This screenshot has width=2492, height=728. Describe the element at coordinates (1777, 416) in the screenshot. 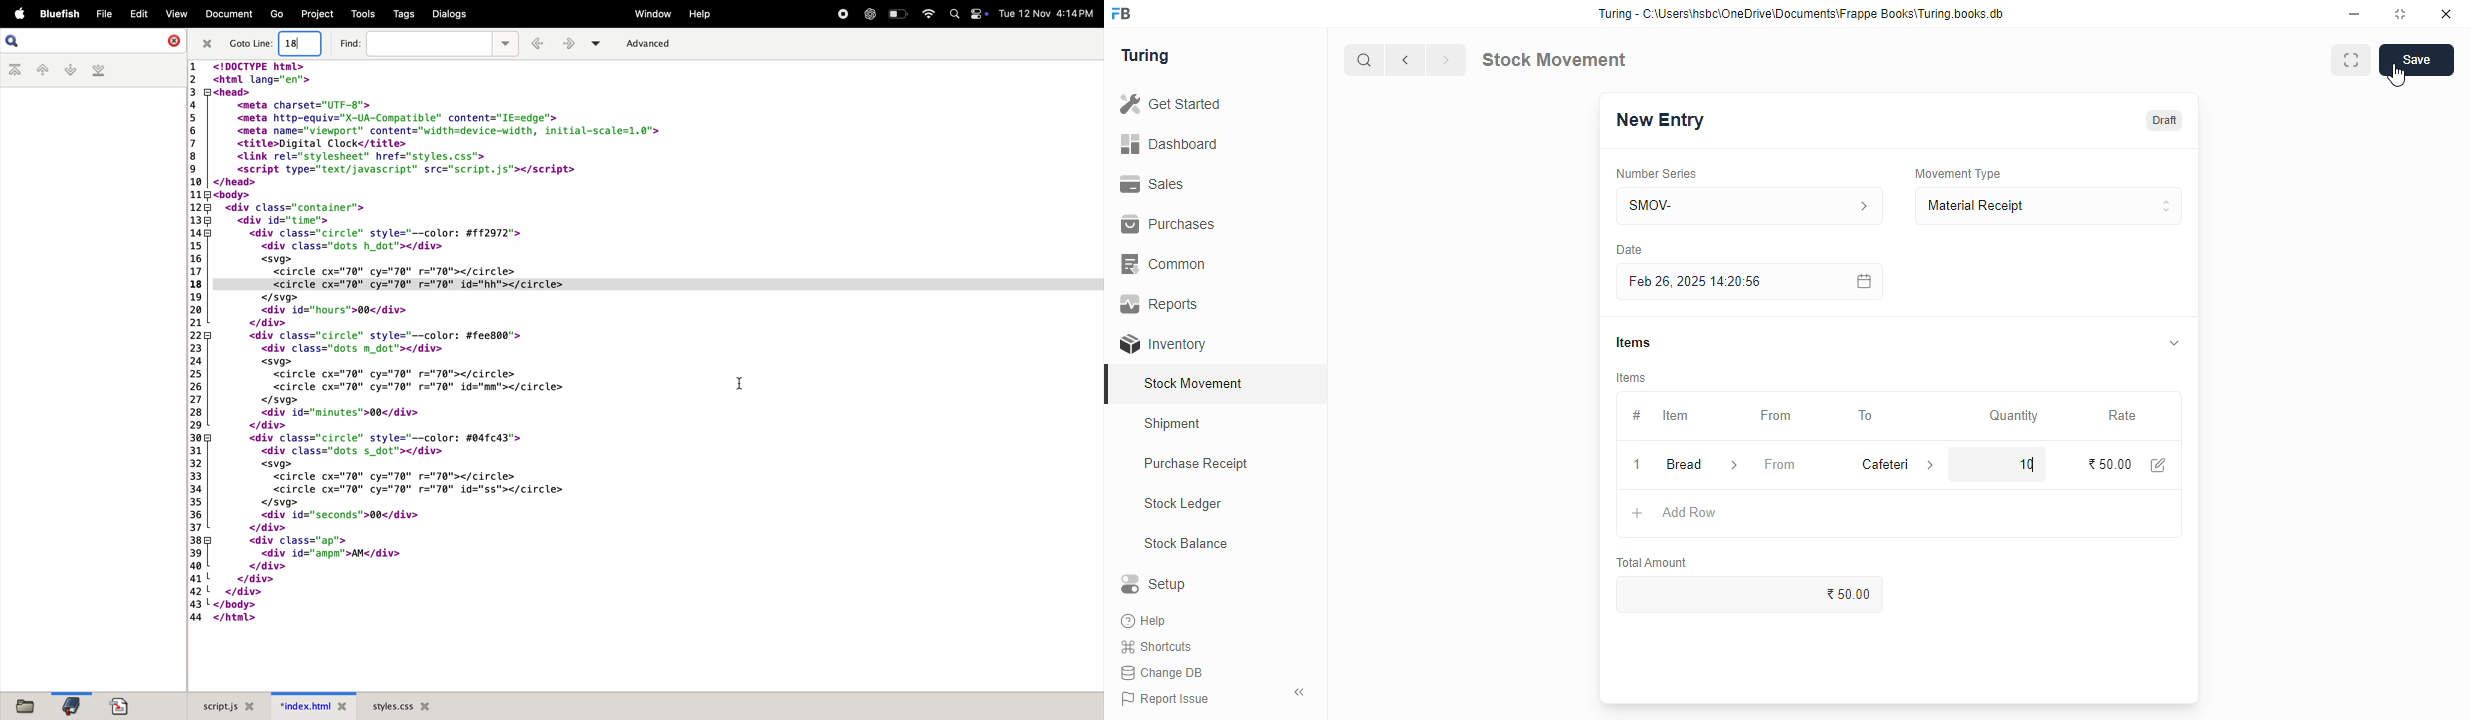

I see `from` at that location.